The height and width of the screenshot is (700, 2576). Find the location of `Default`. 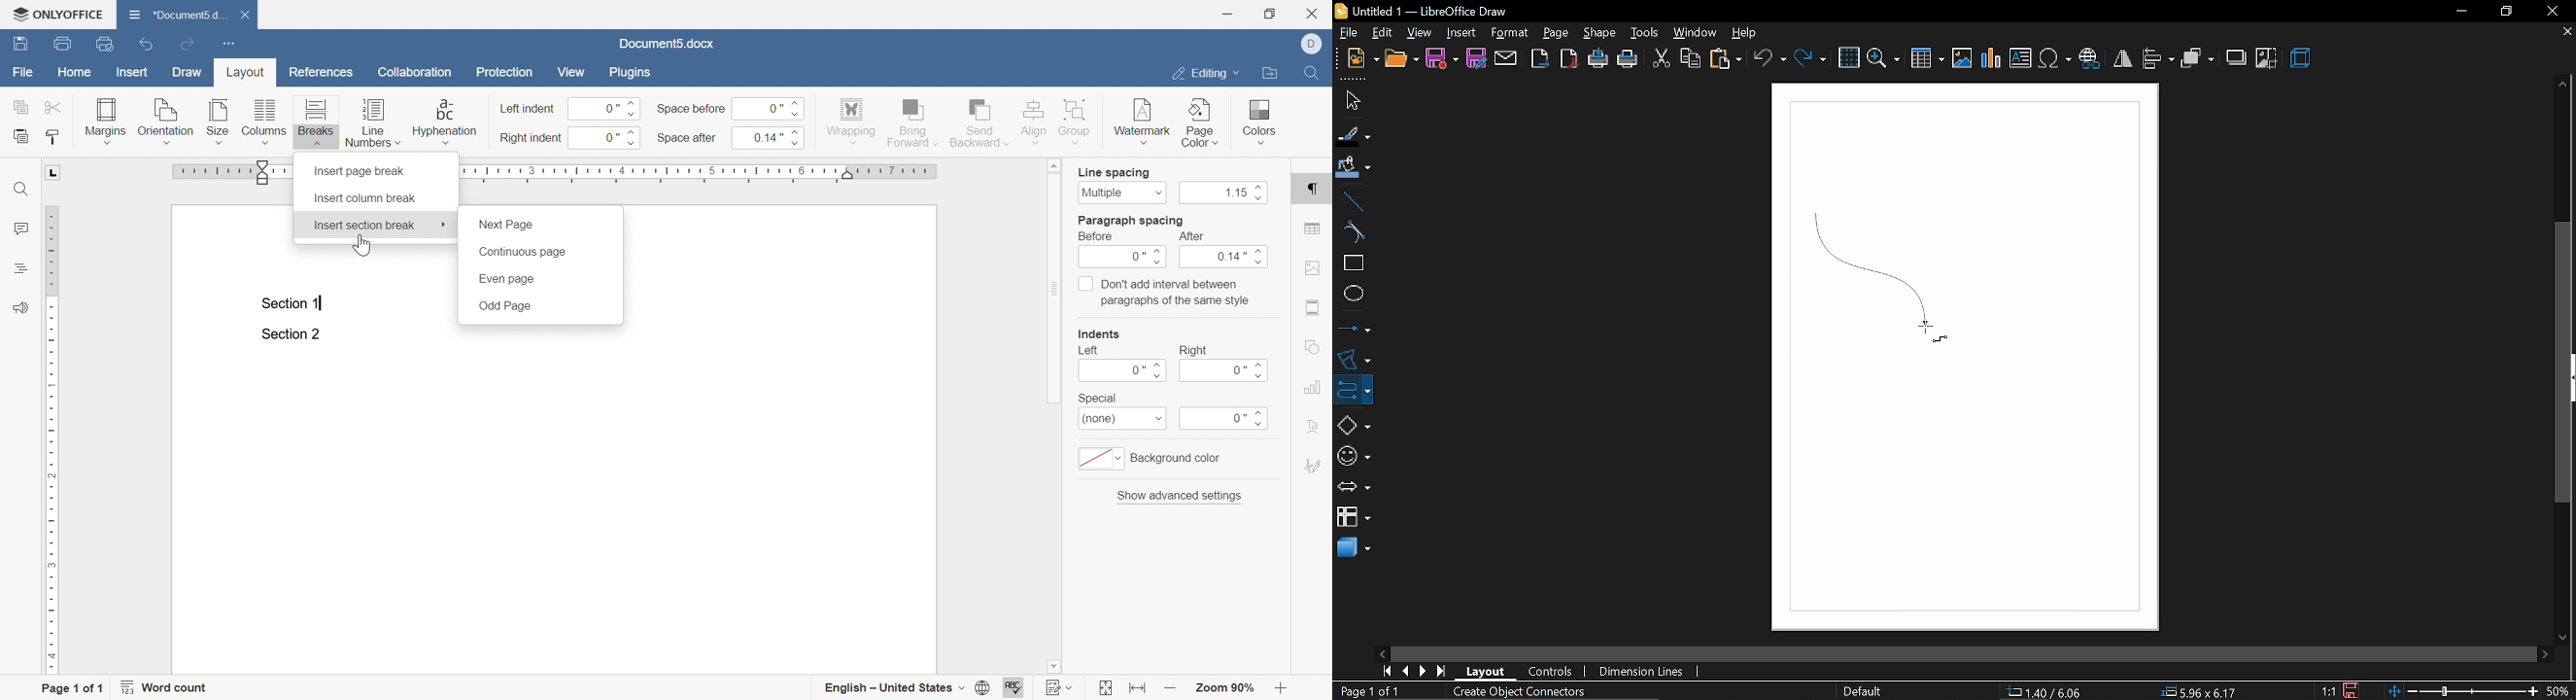

Default is located at coordinates (1863, 692).